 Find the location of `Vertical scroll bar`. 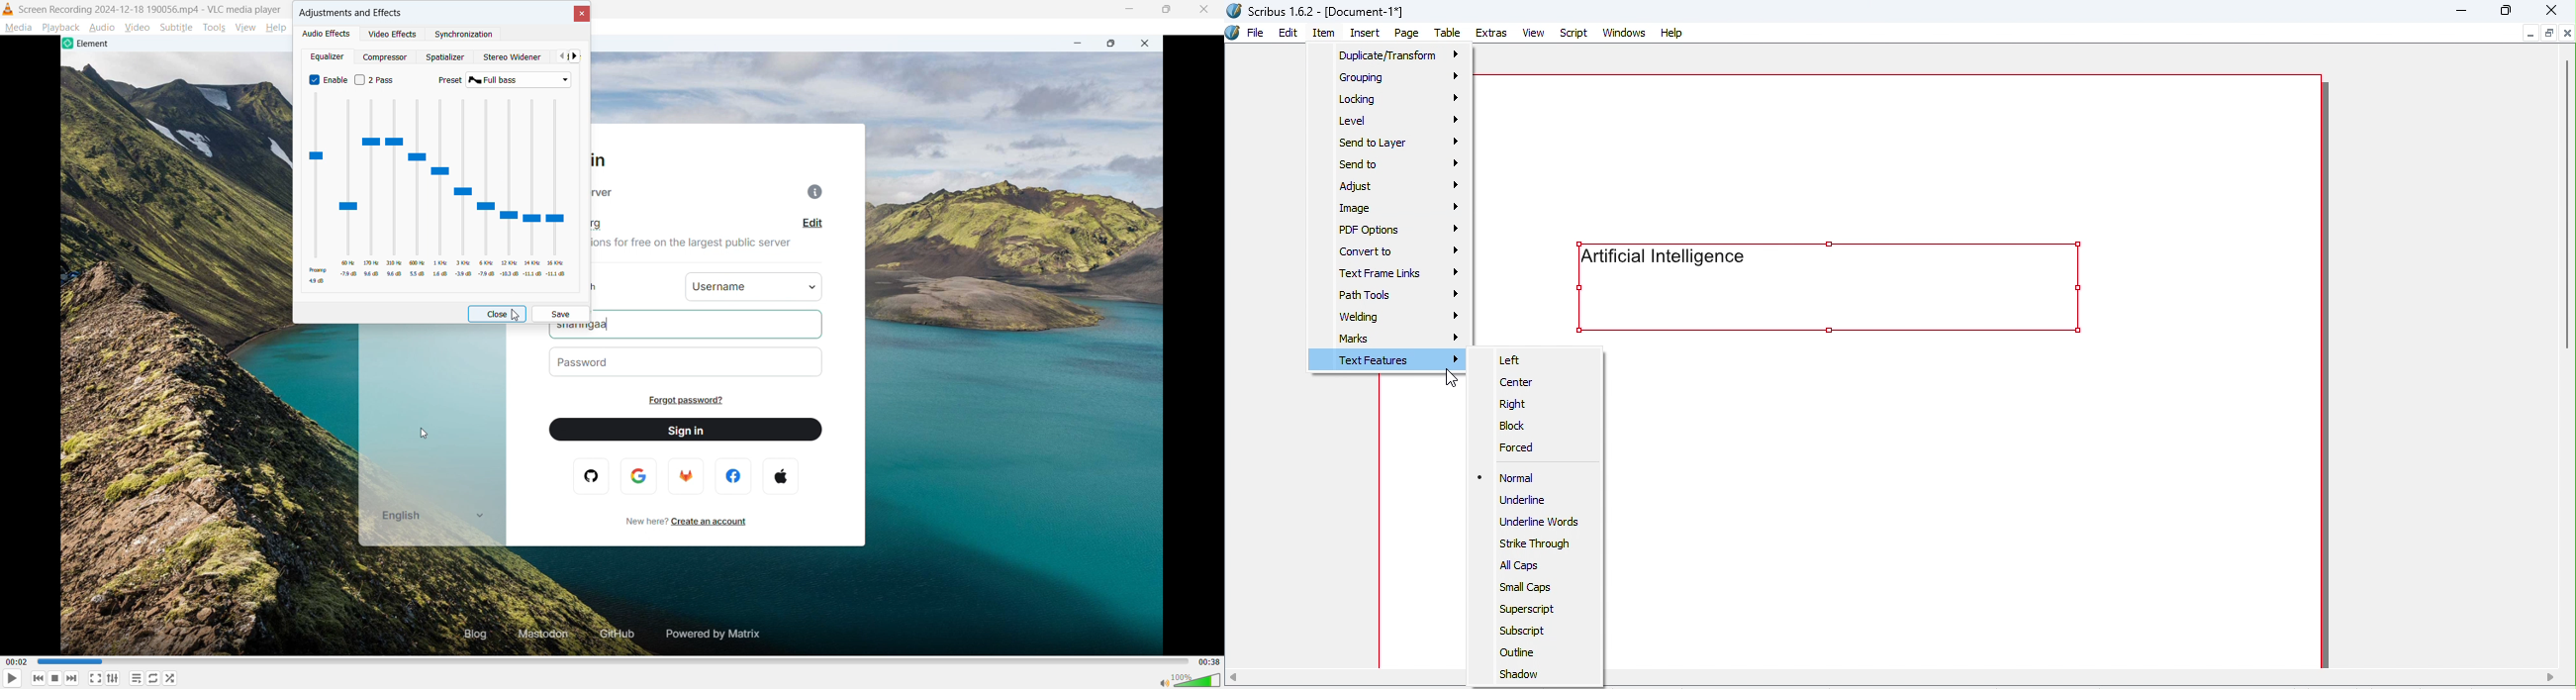

Vertical scroll bar is located at coordinates (2568, 204).